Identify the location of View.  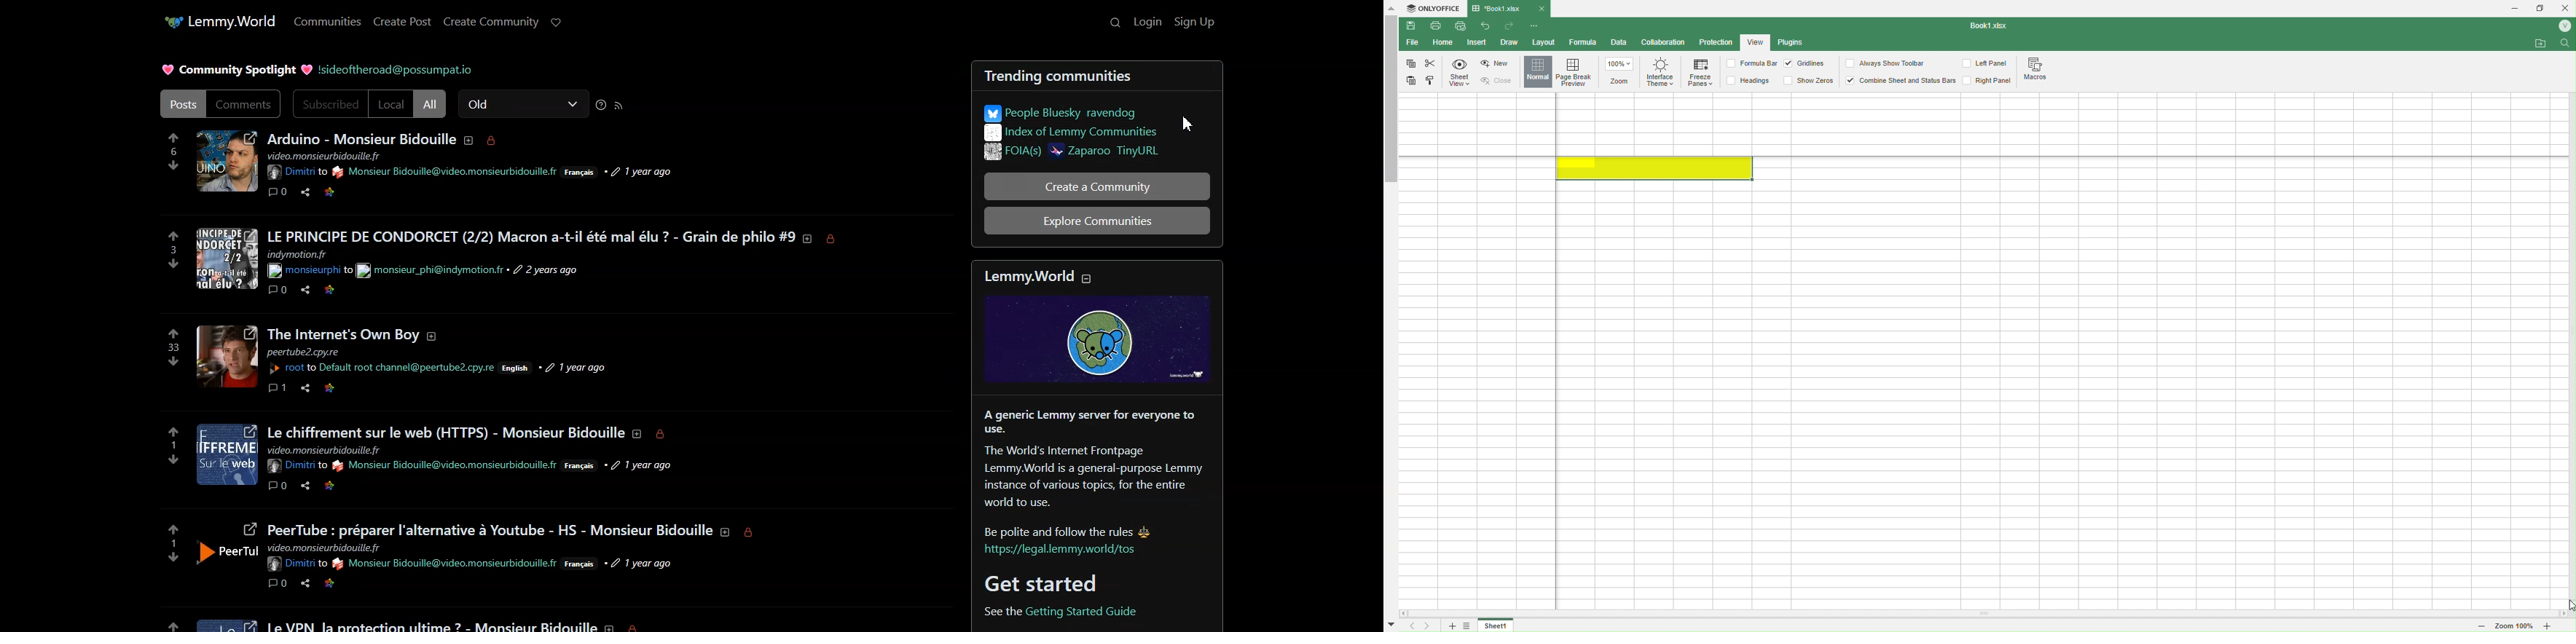
(1755, 41).